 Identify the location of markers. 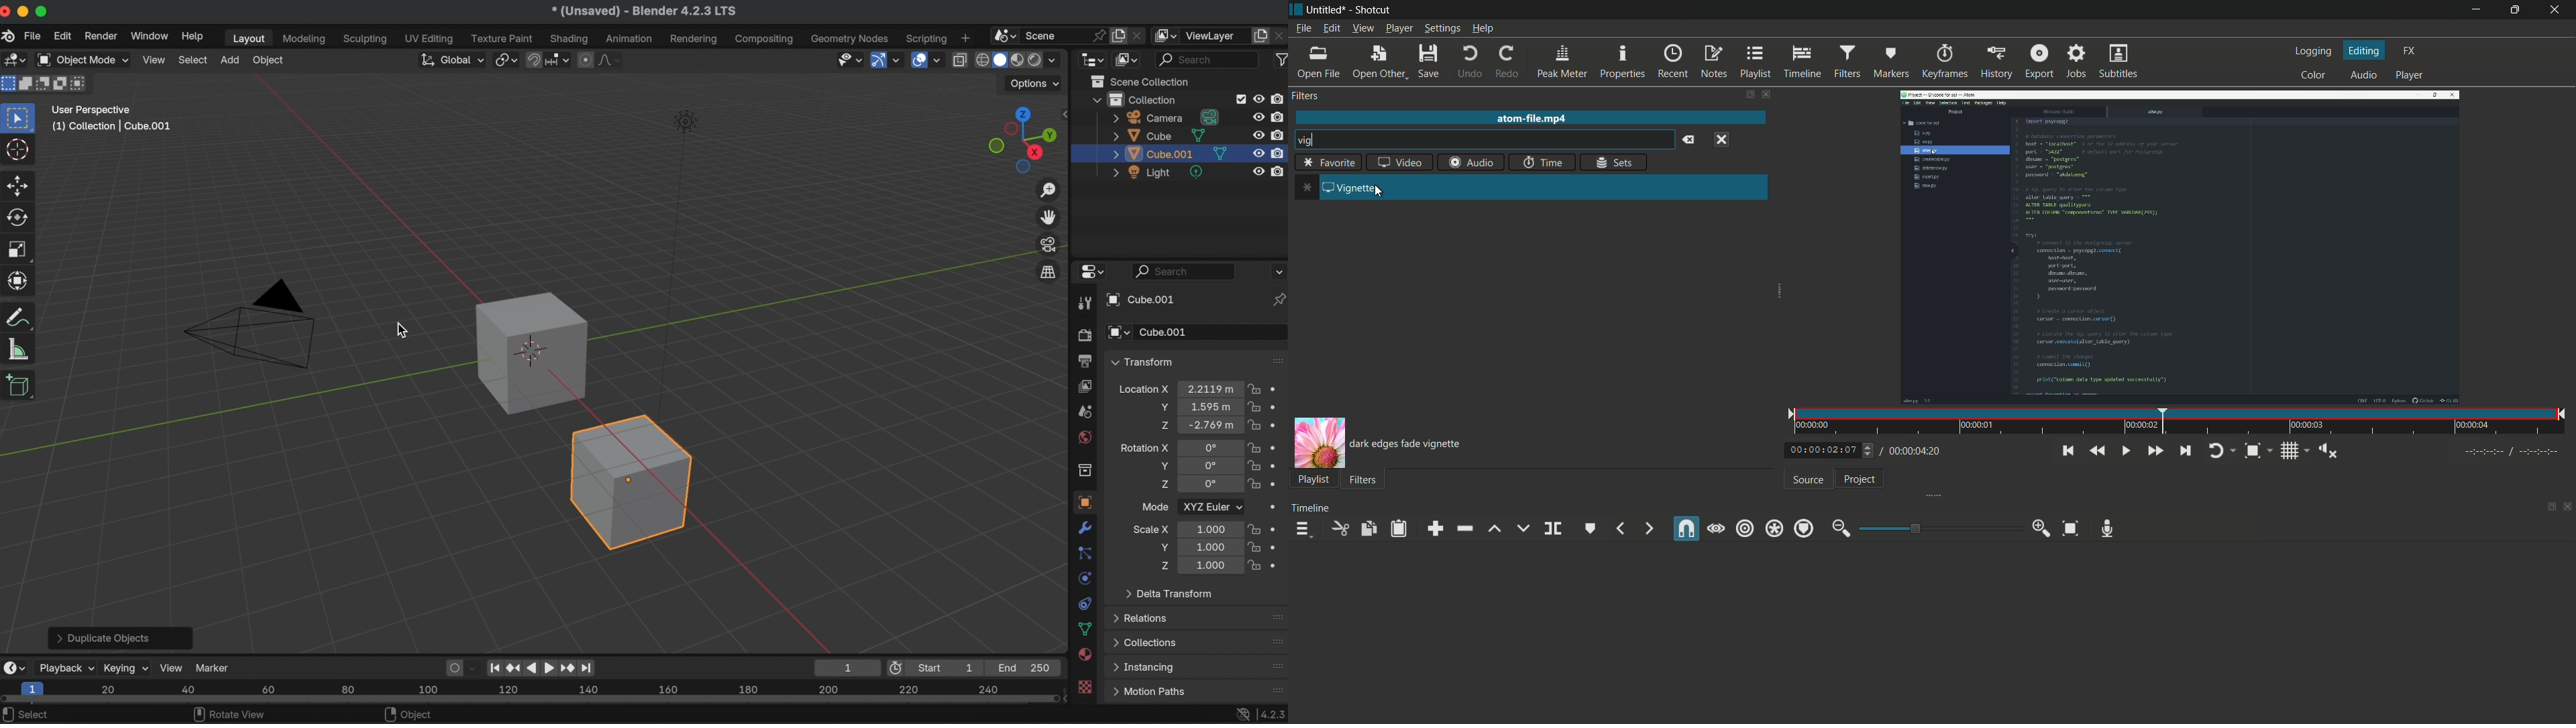
(1890, 62).